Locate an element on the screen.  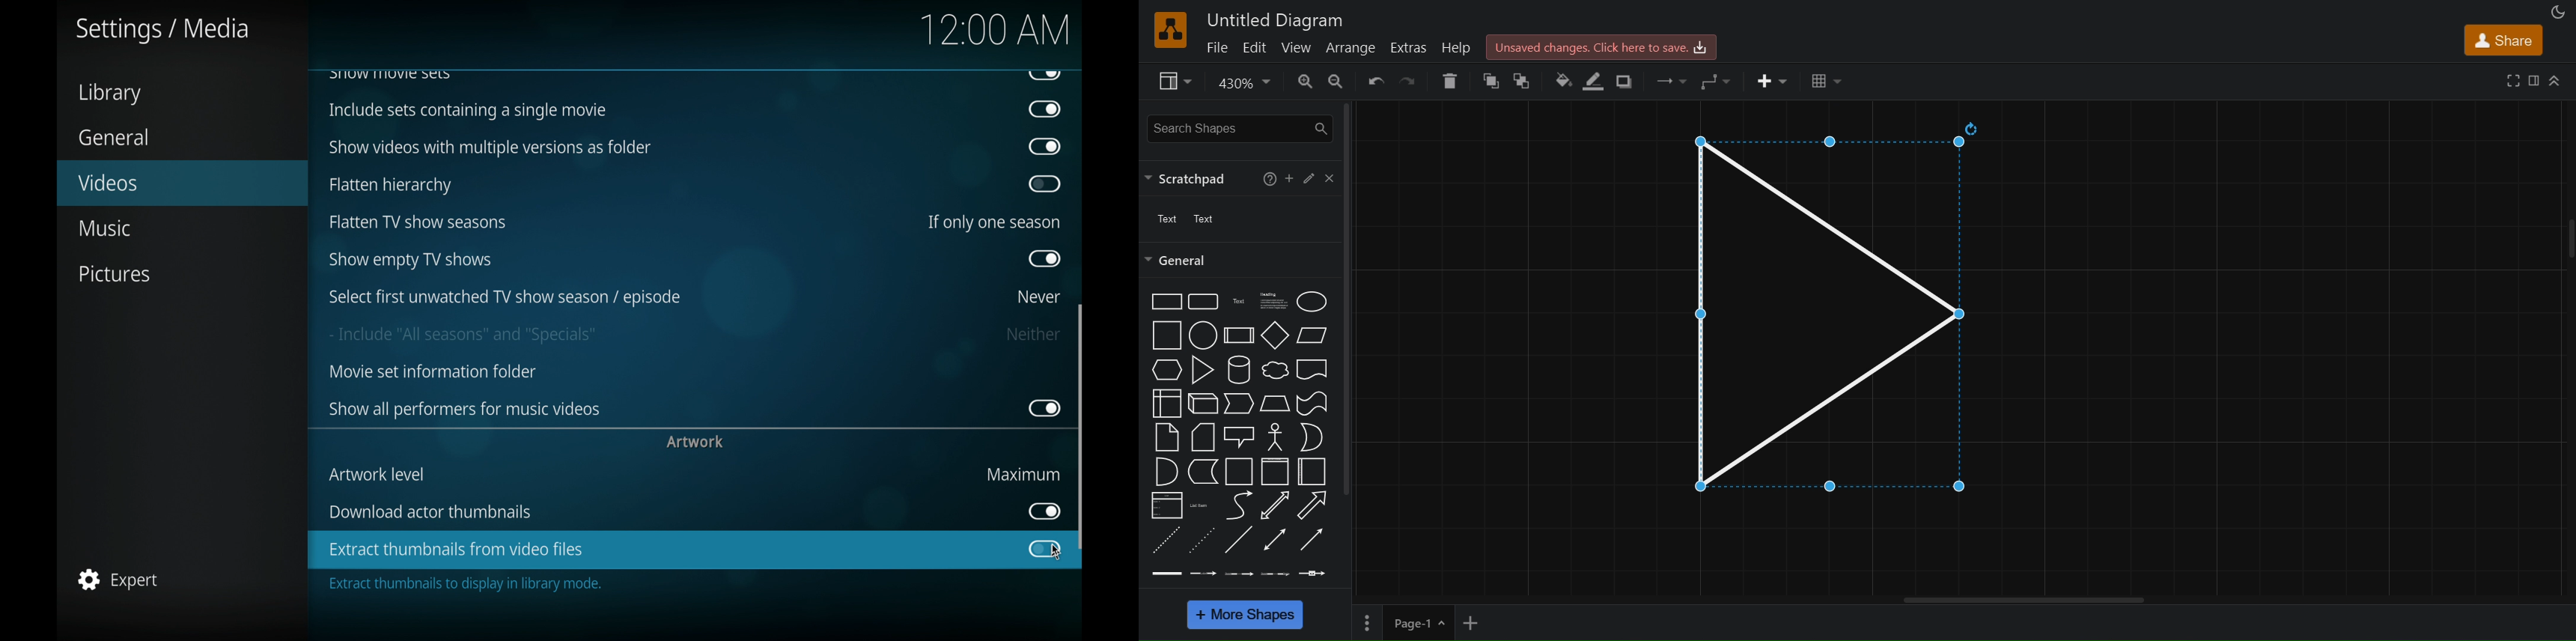
format is located at coordinates (2533, 79).